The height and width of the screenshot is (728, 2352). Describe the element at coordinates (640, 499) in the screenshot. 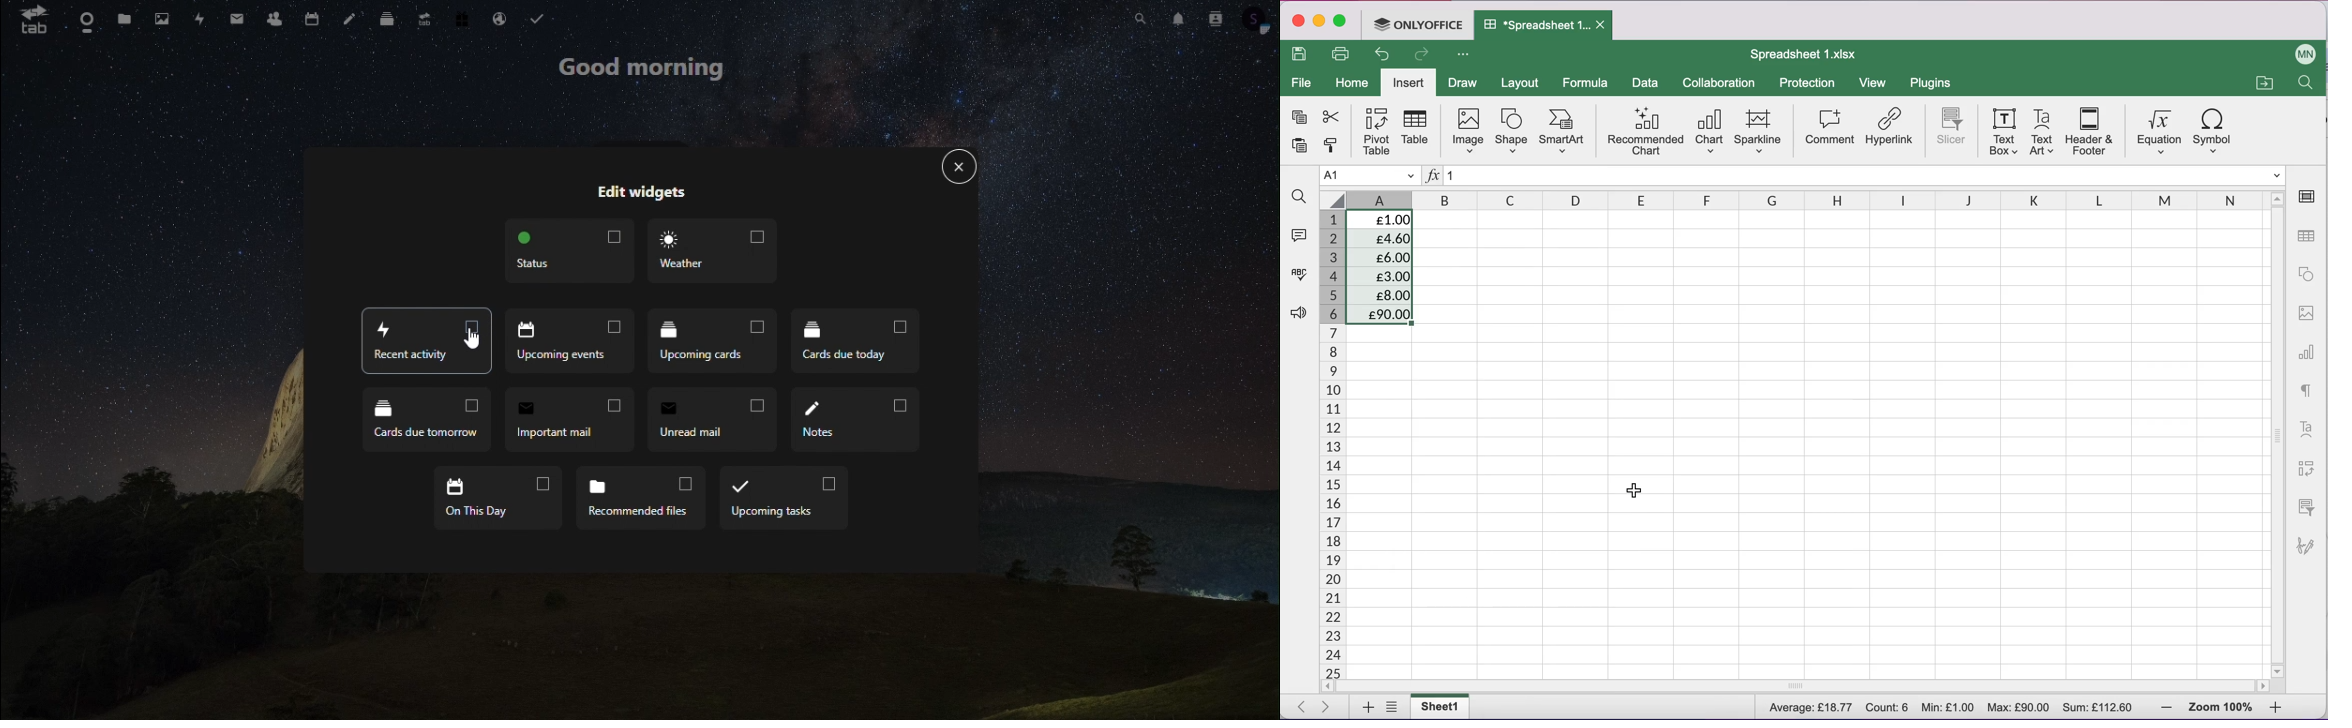

I see `recommended files` at that location.